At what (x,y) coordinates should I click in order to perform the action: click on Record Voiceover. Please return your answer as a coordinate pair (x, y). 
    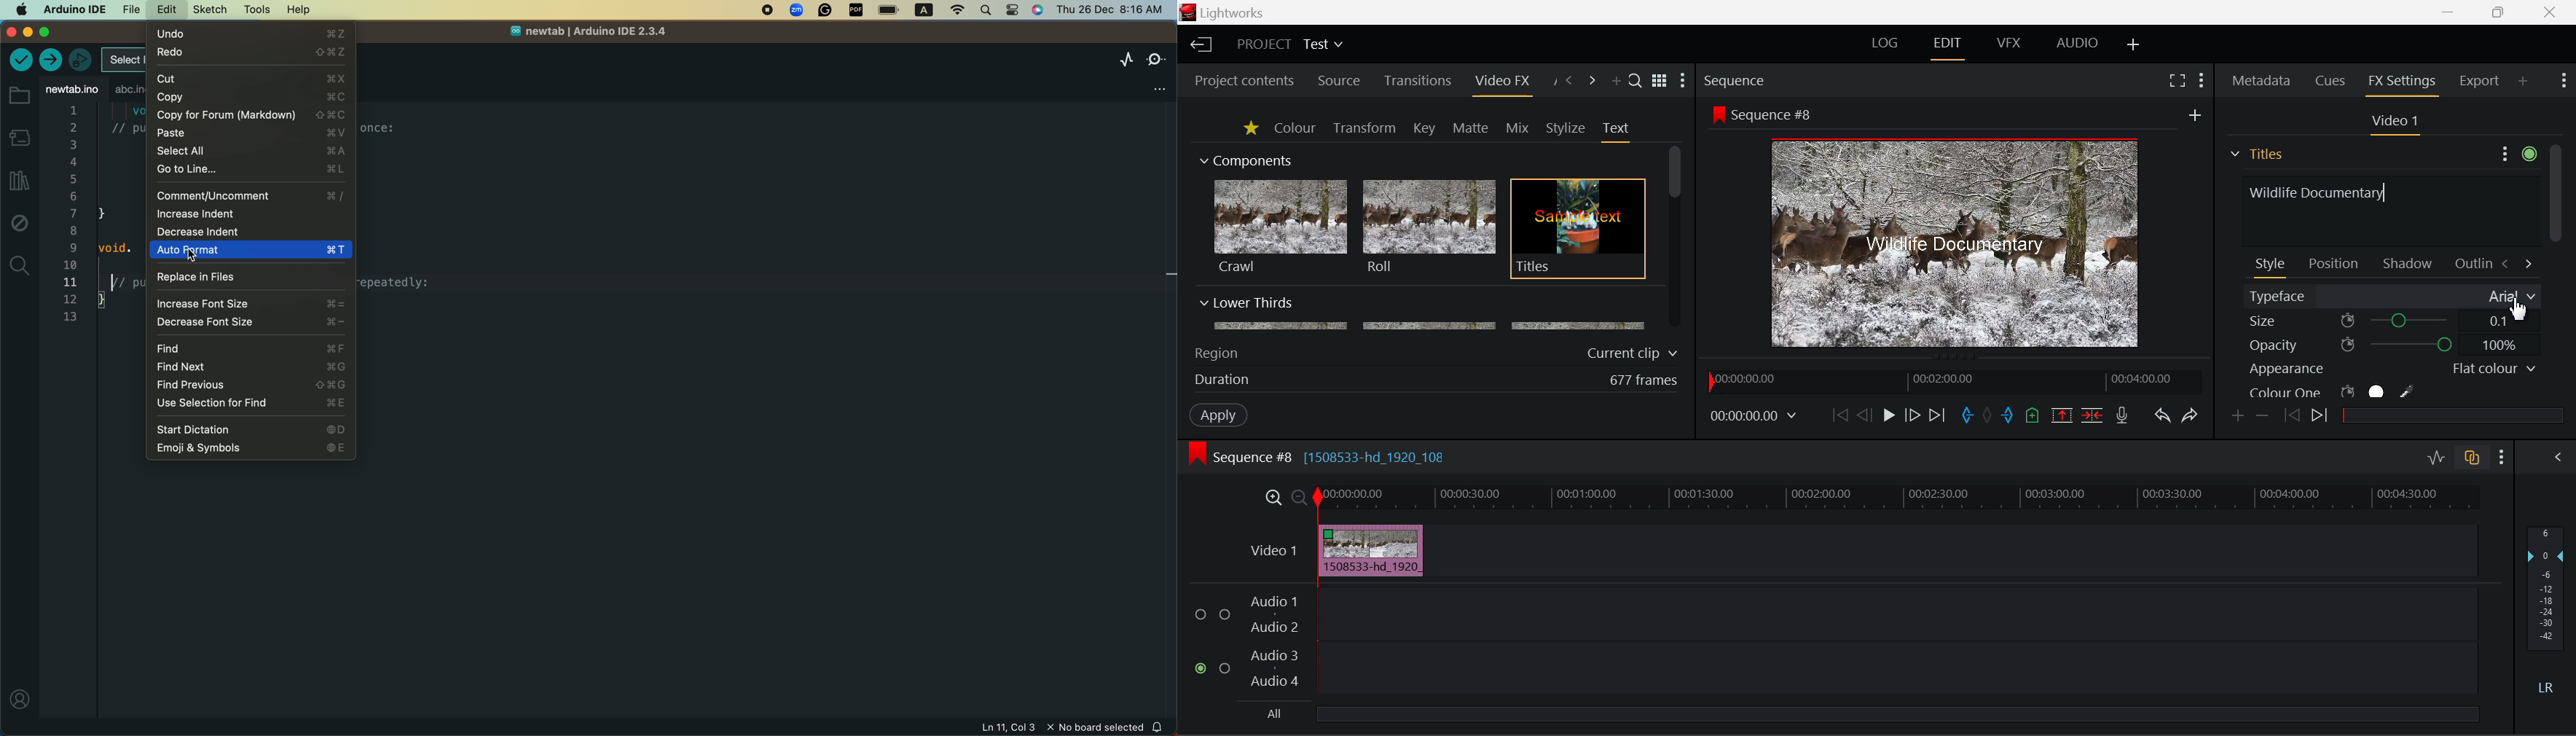
    Looking at the image, I should click on (2122, 418).